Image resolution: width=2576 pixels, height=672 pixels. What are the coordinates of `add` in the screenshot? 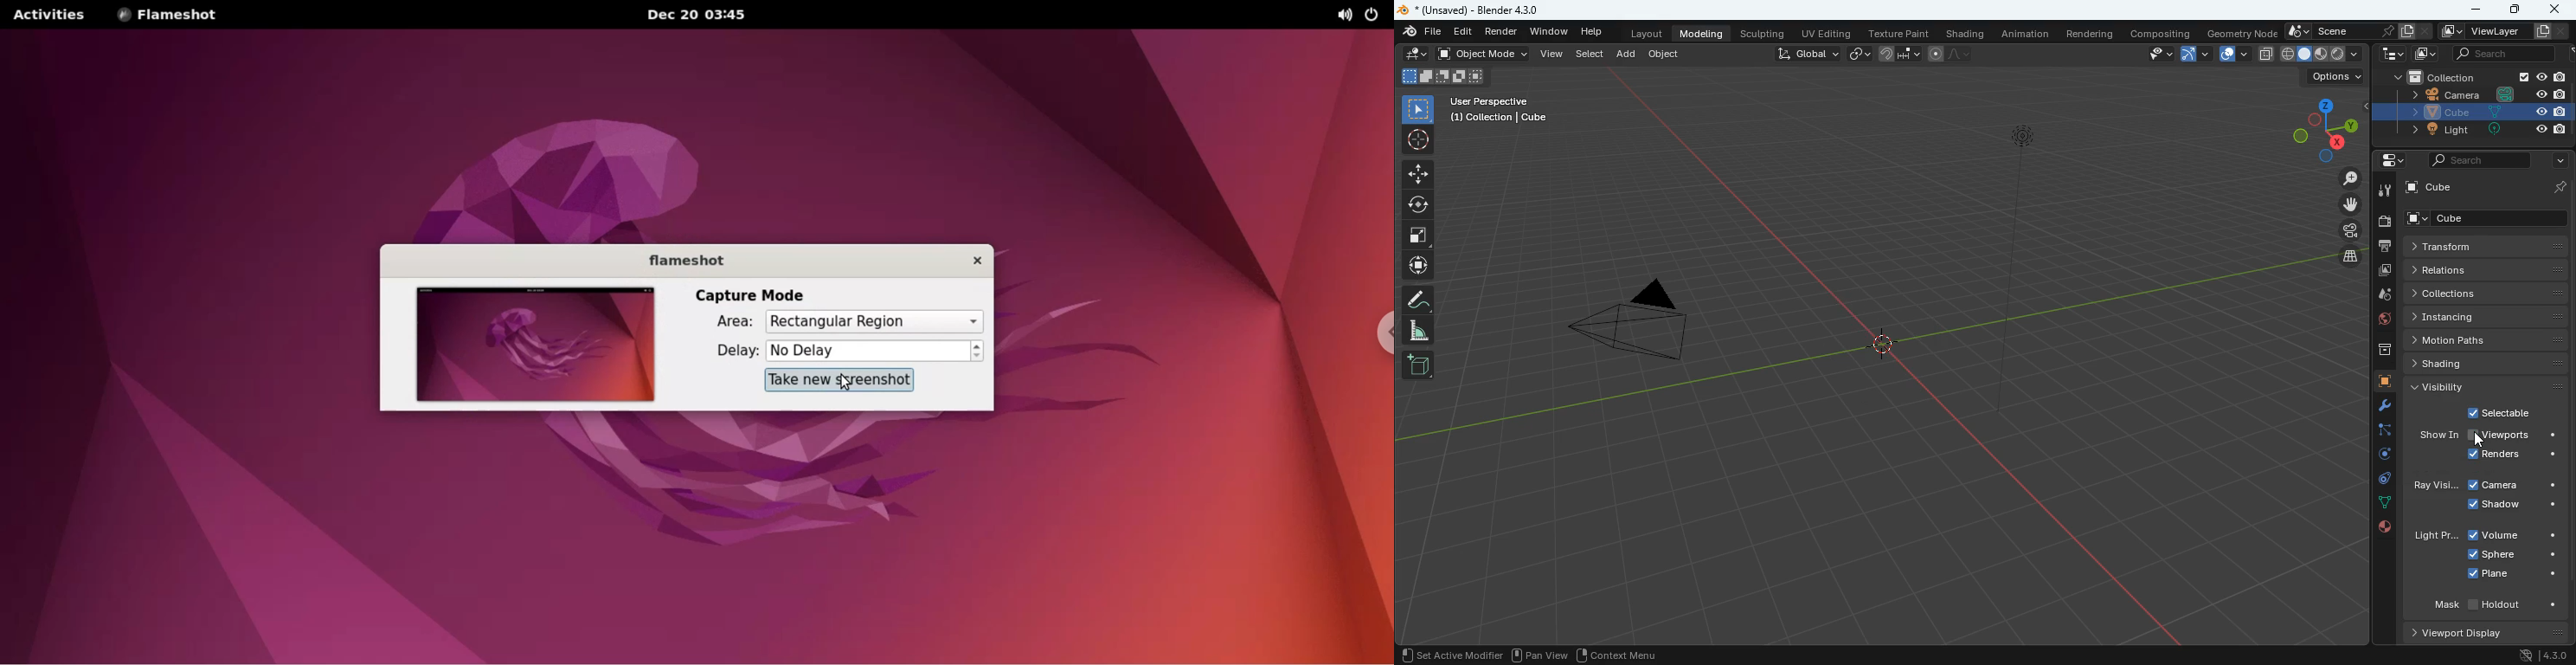 It's located at (1417, 365).